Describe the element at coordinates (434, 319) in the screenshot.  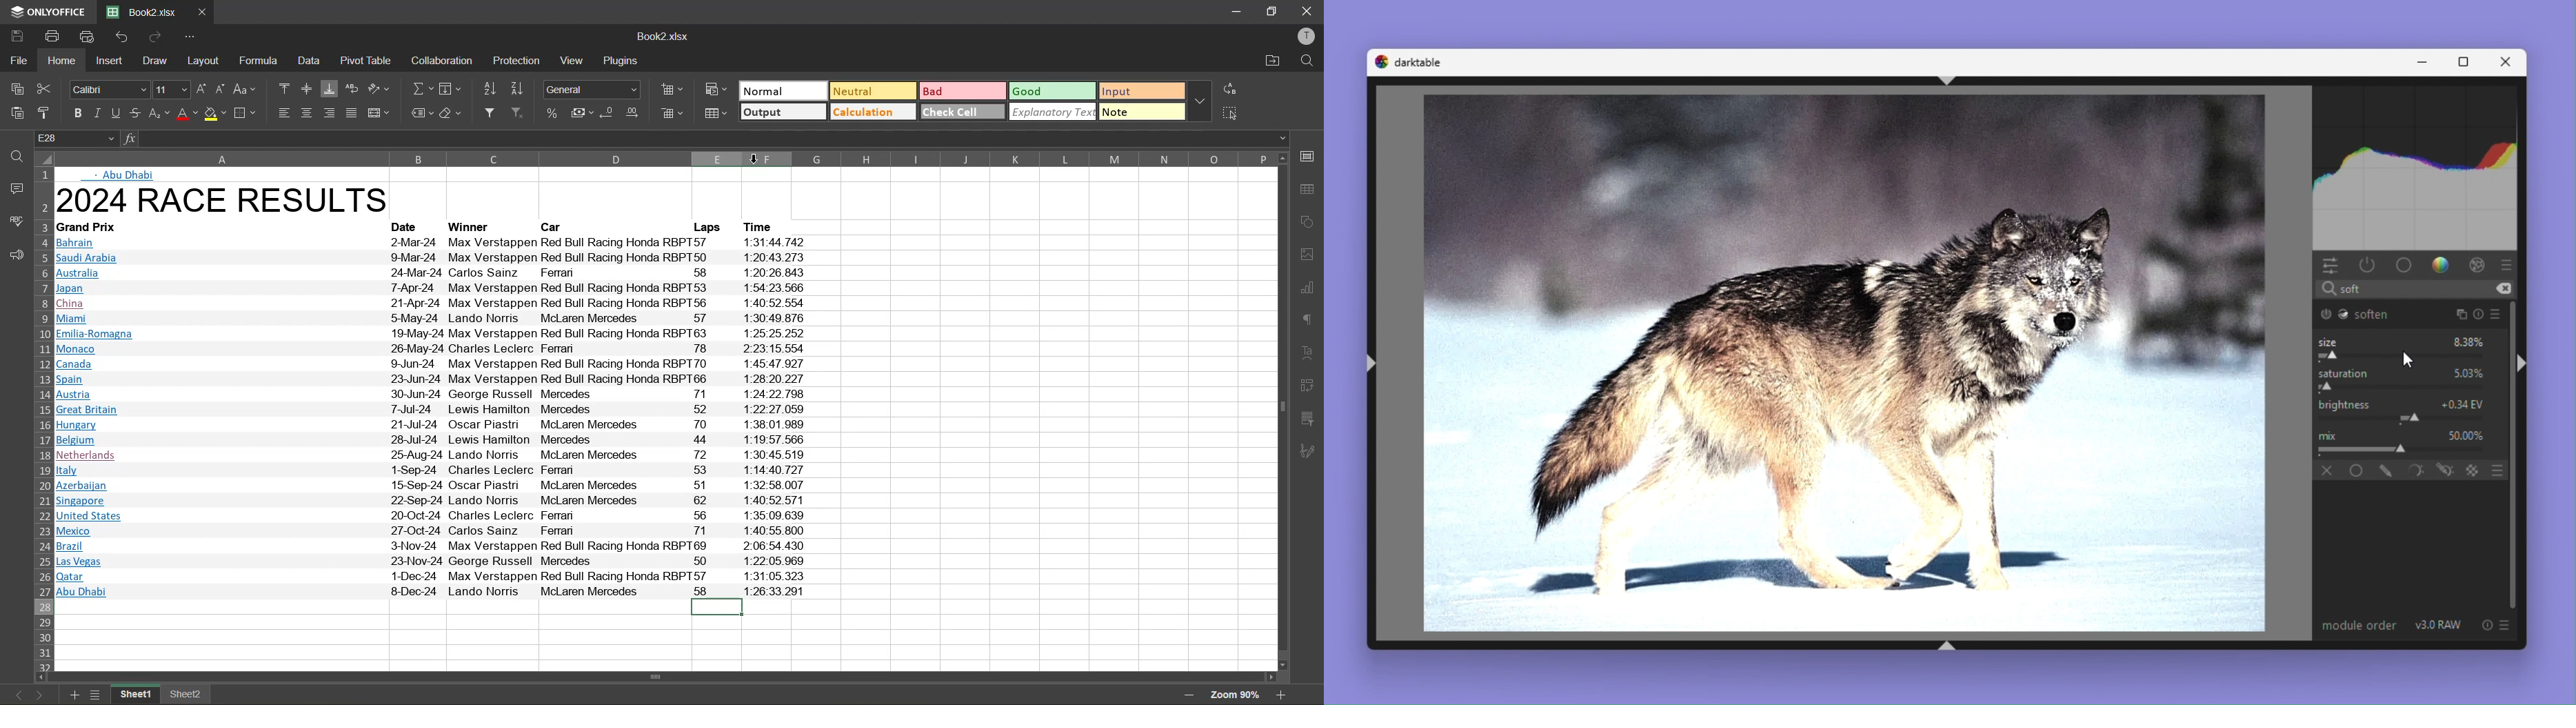
I see `| Miami S>-May-24 Lando Norris McLaren Mercedes o7 1:30:49.876` at that location.